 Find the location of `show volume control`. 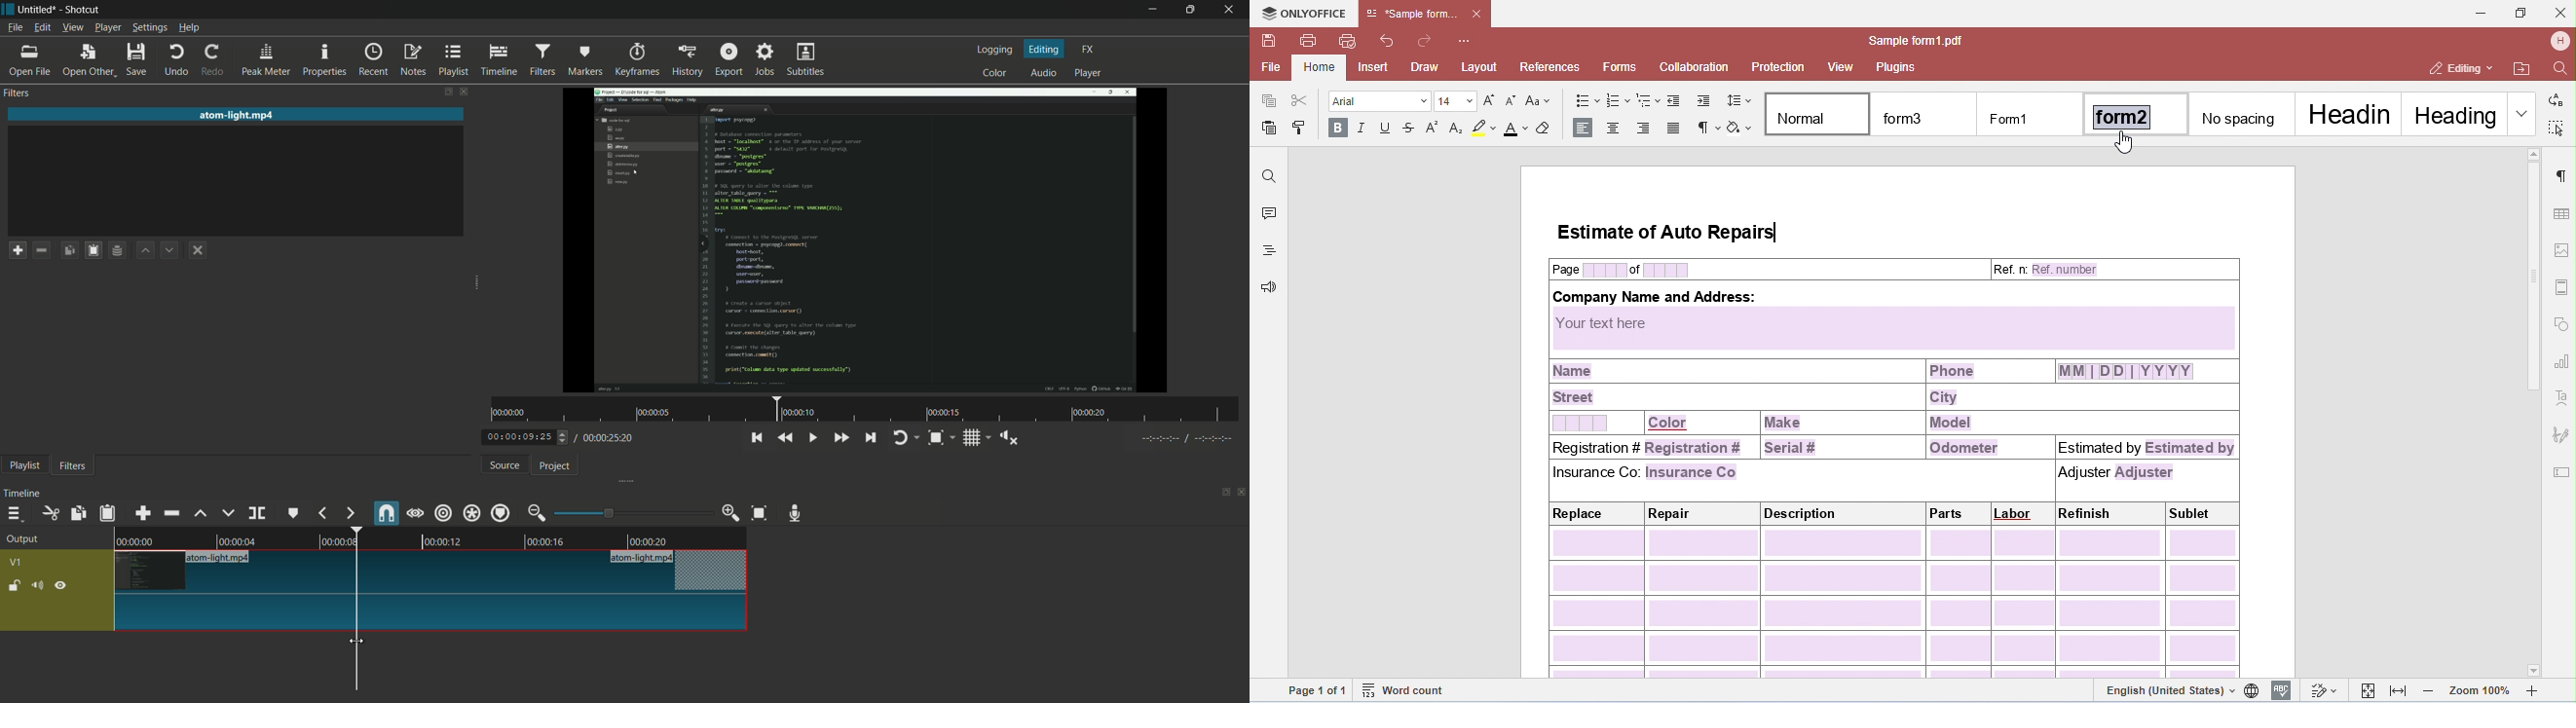

show volume control is located at coordinates (1009, 437).